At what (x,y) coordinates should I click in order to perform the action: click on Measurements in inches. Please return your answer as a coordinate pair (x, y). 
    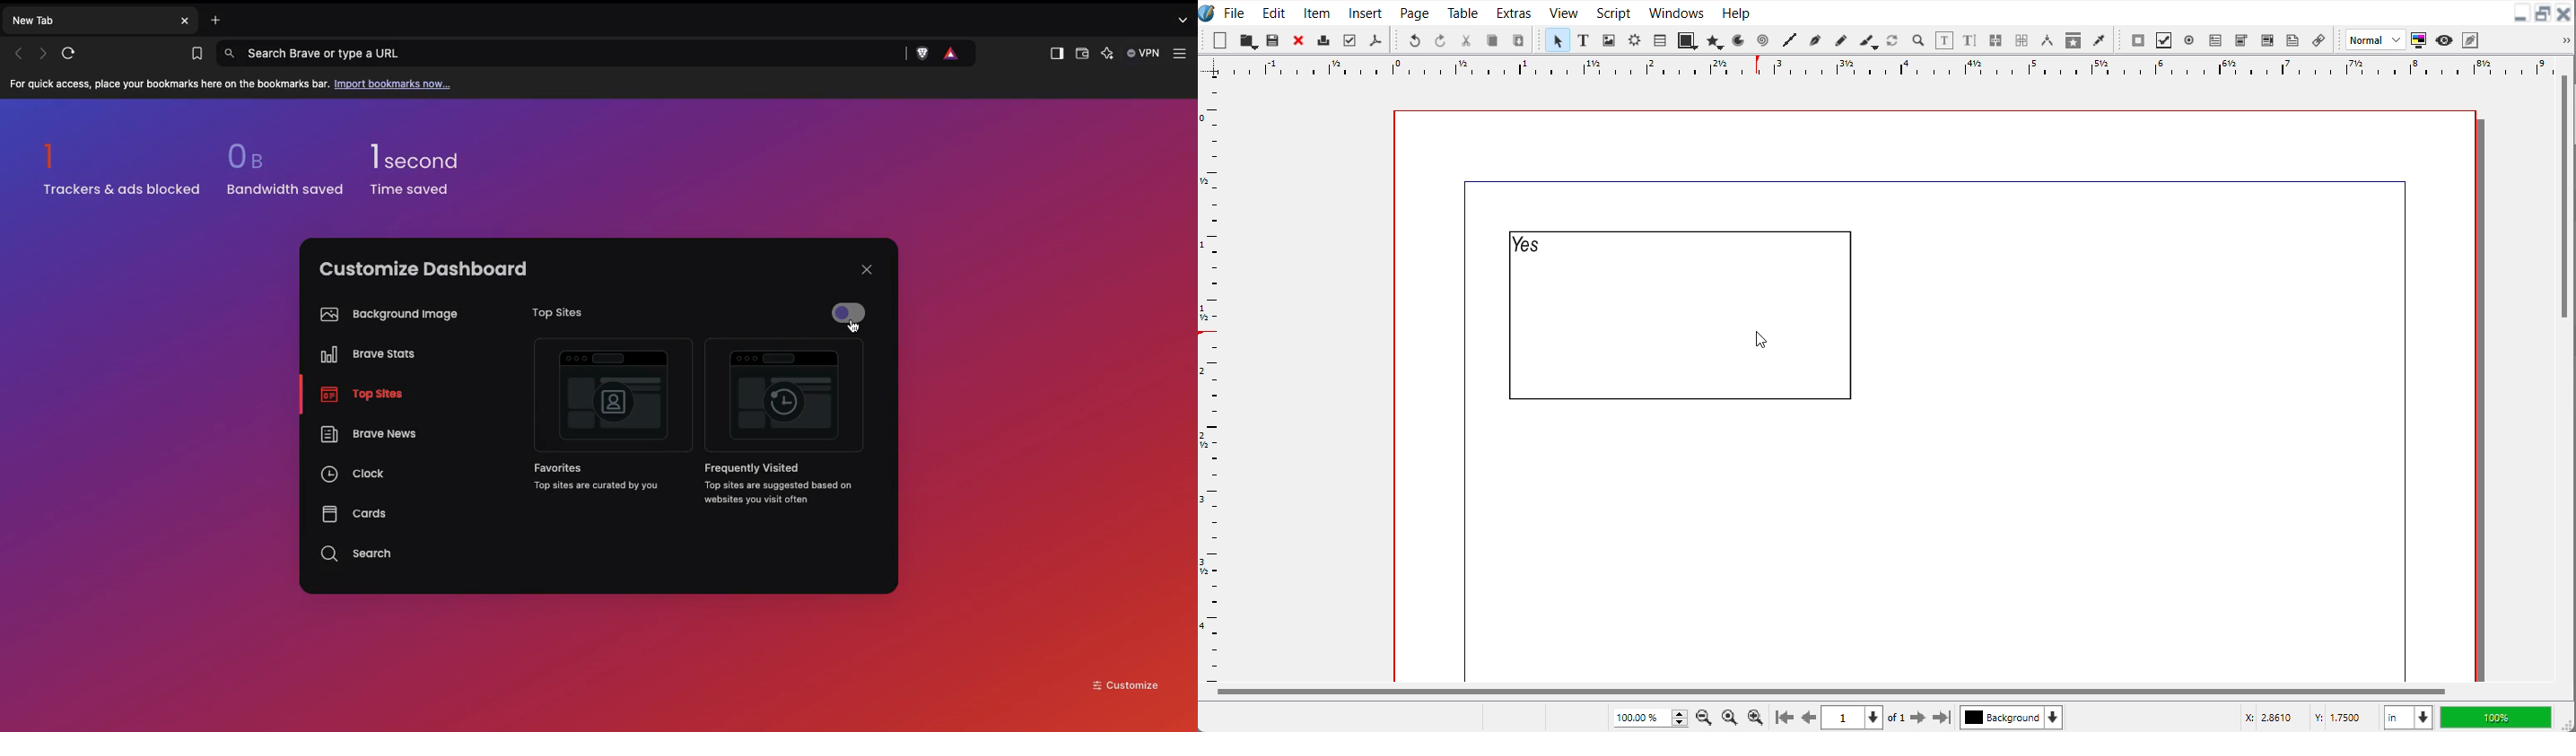
    Looking at the image, I should click on (2408, 718).